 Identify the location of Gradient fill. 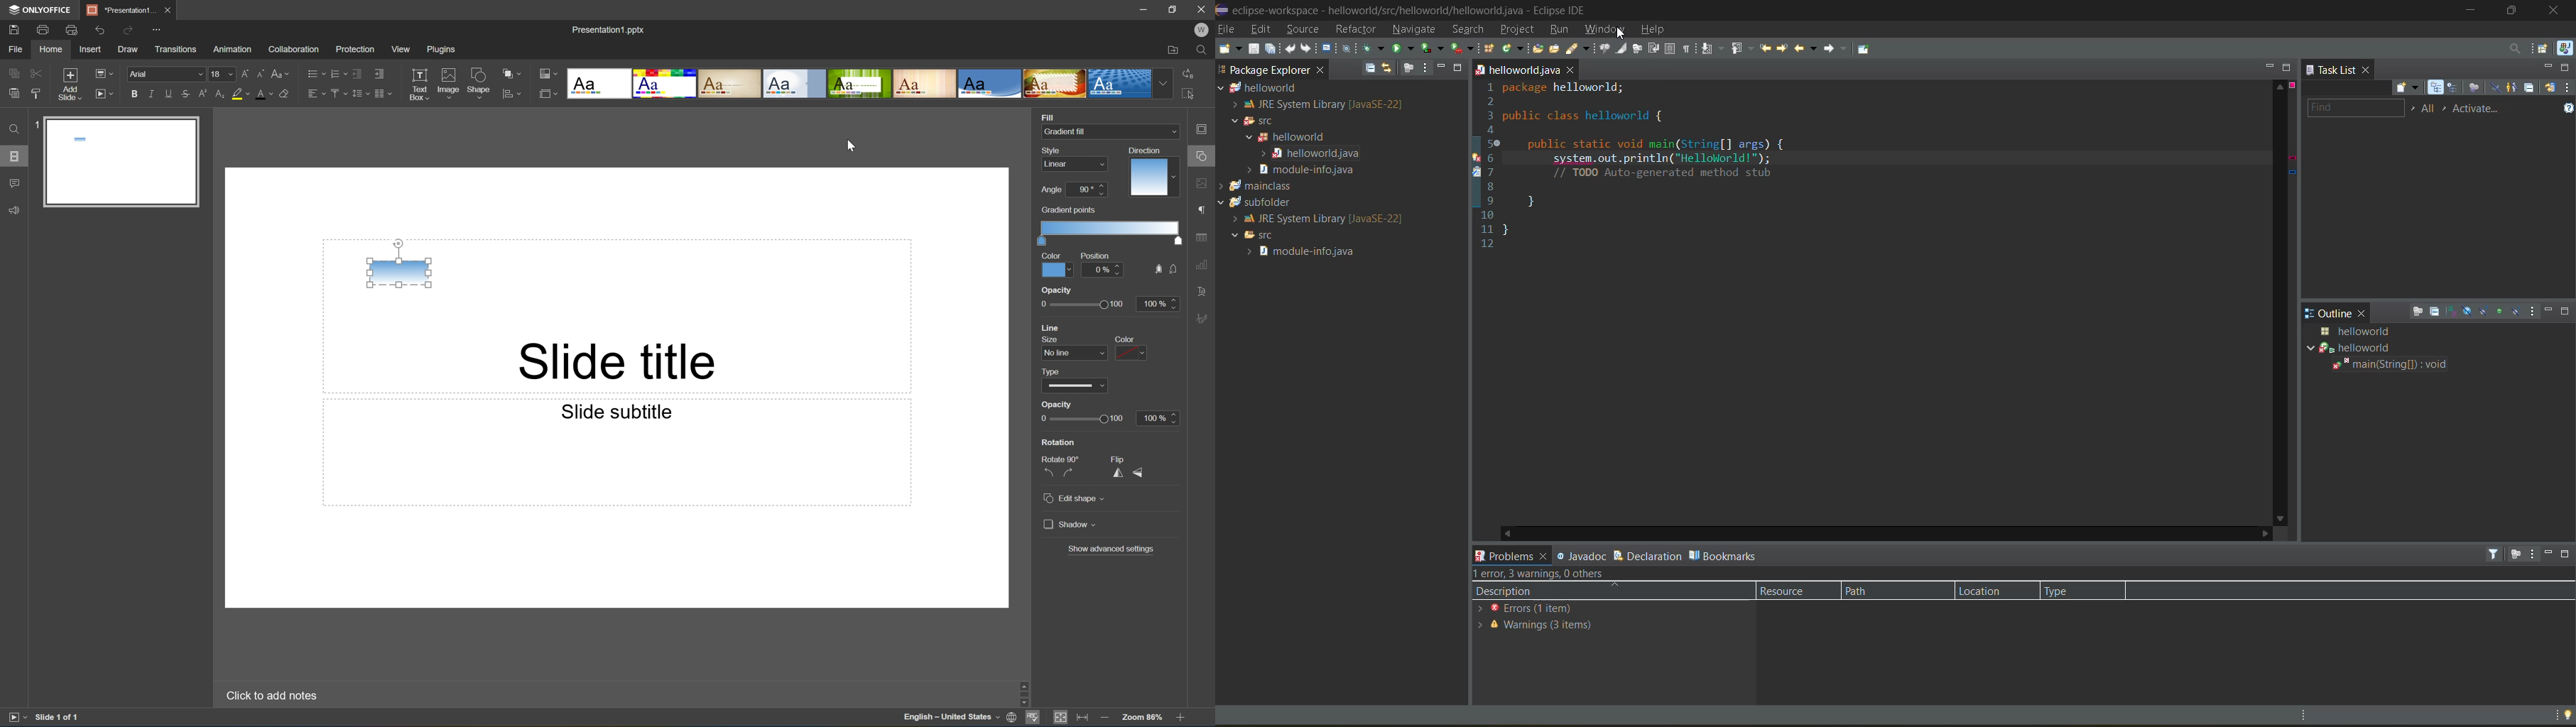
(1067, 131).